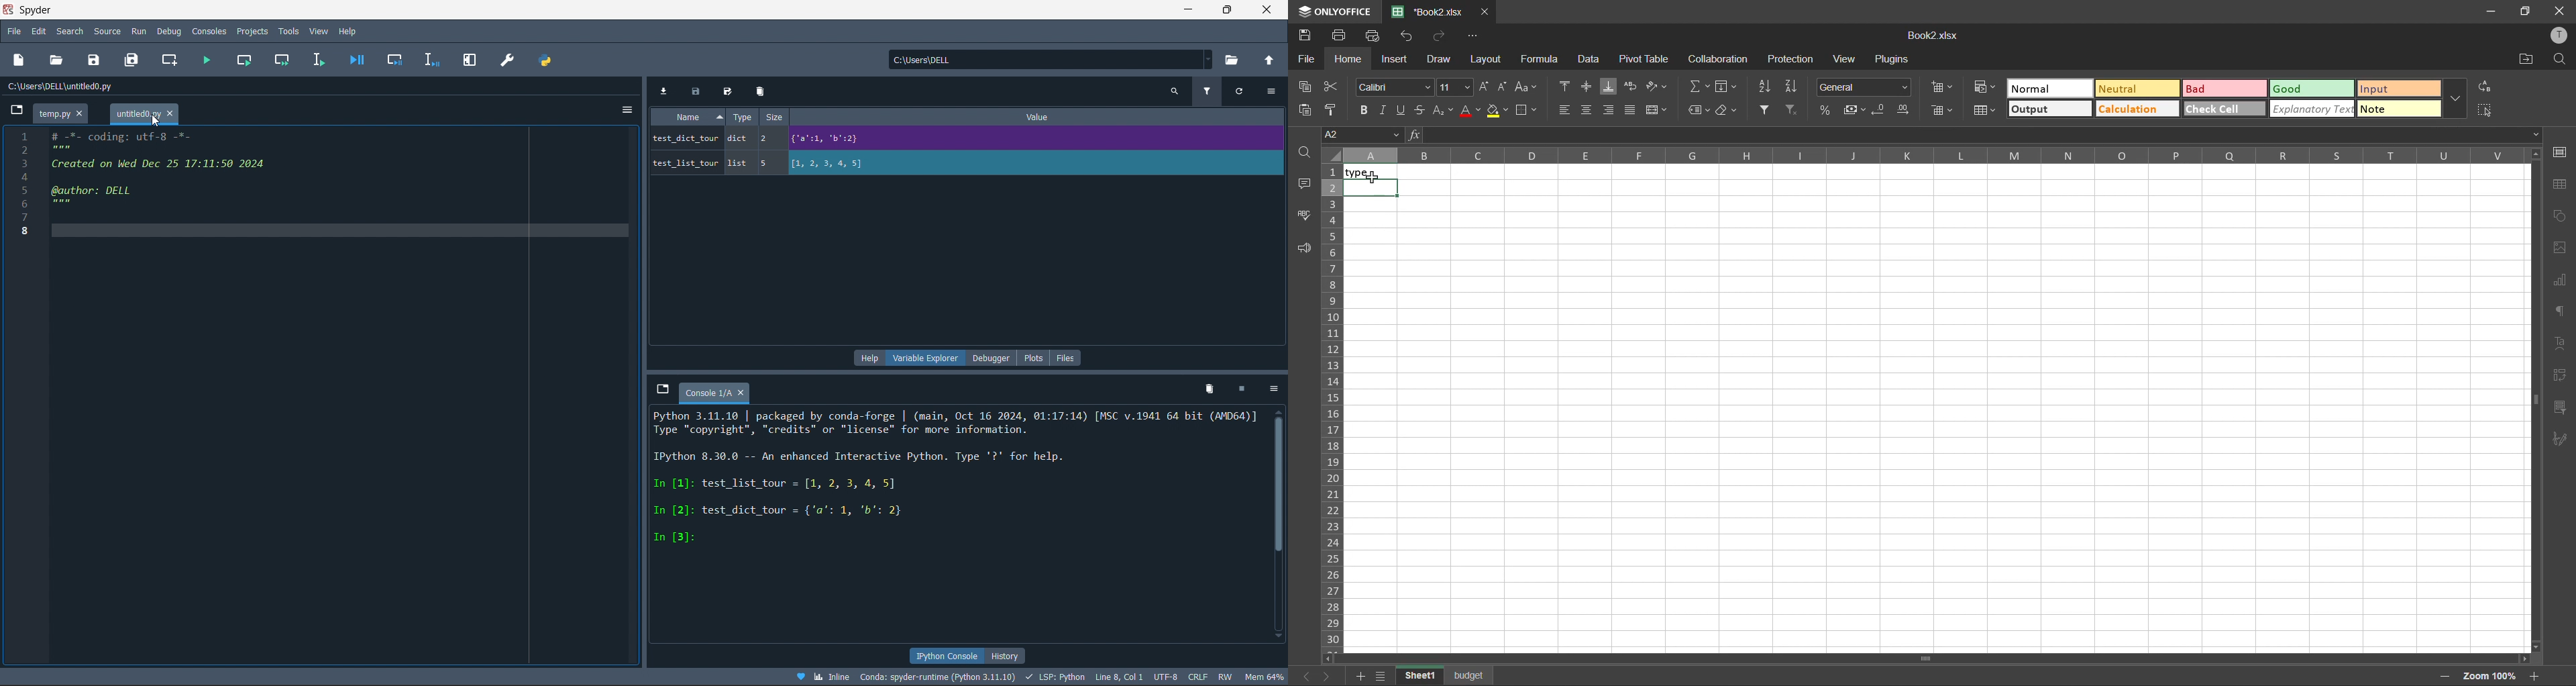 Image resolution: width=2576 pixels, height=700 pixels. What do you see at coordinates (1587, 109) in the screenshot?
I see `align center` at bounding box center [1587, 109].